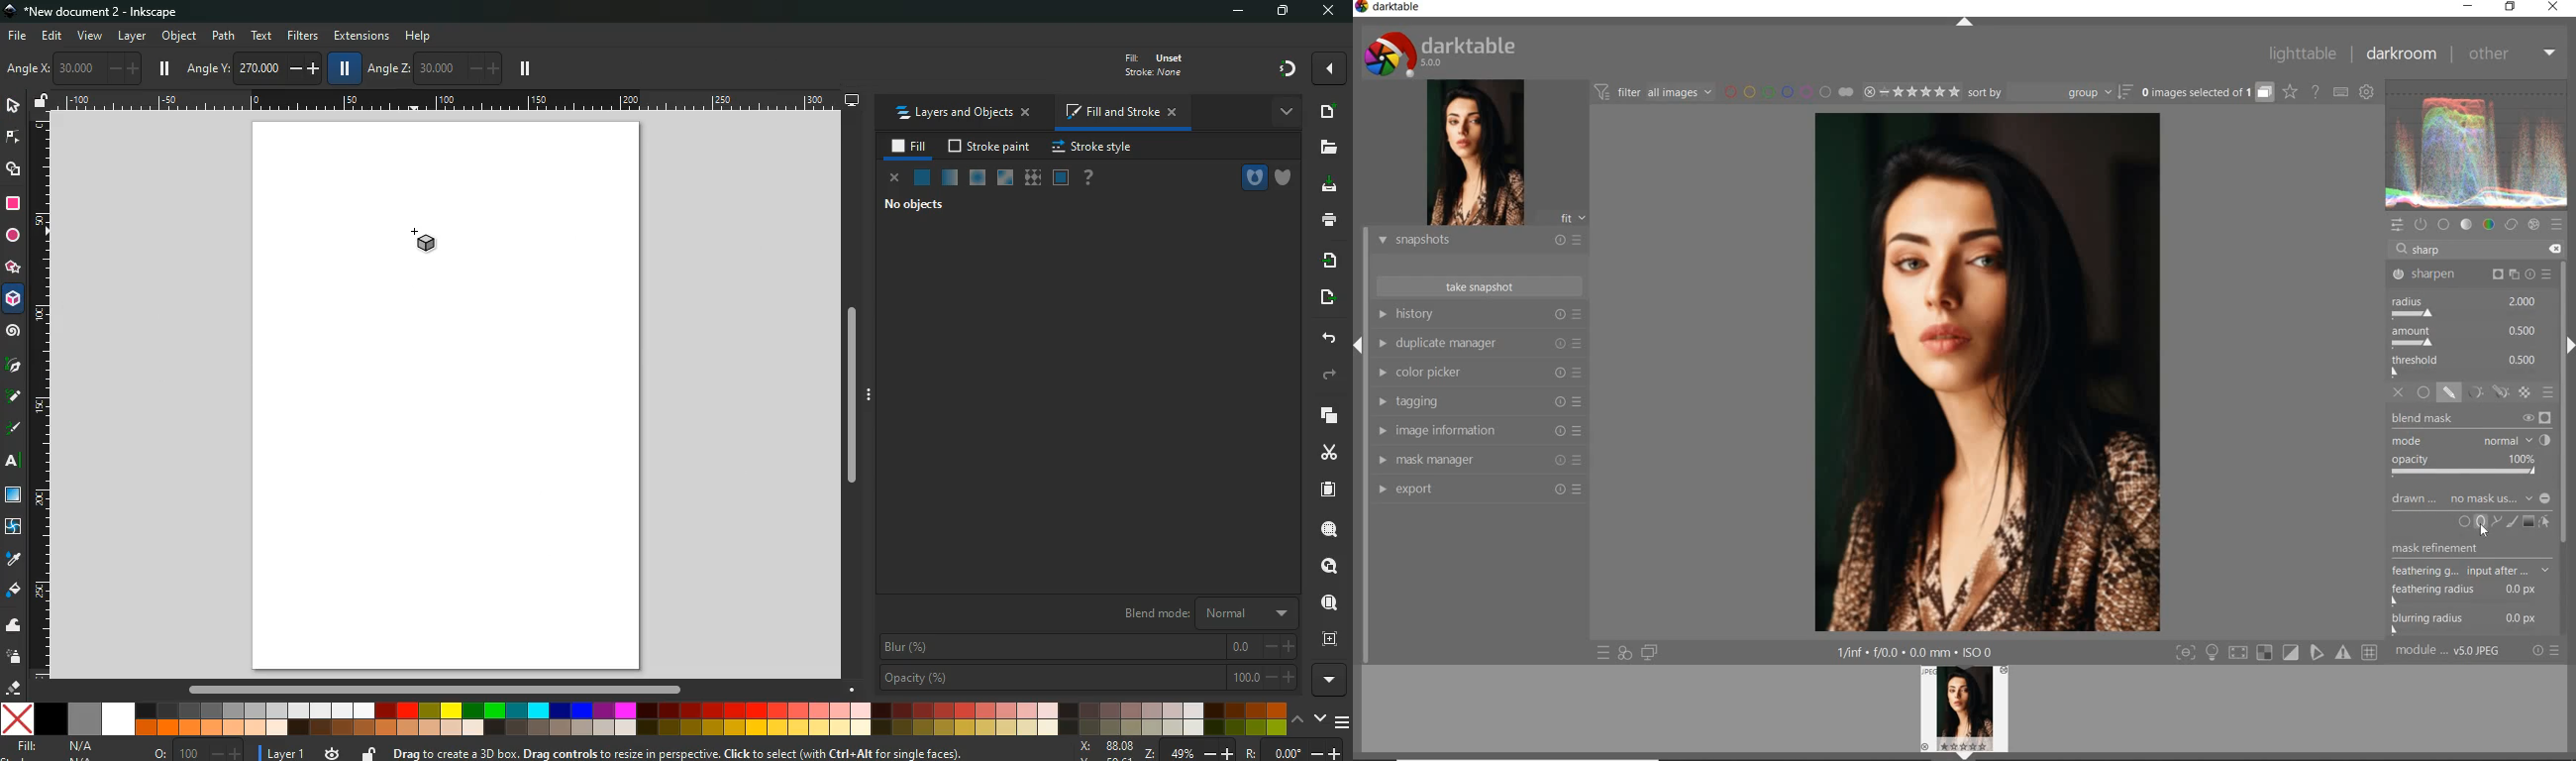 Image resolution: width=2576 pixels, height=784 pixels. What do you see at coordinates (1328, 377) in the screenshot?
I see `forward` at bounding box center [1328, 377].